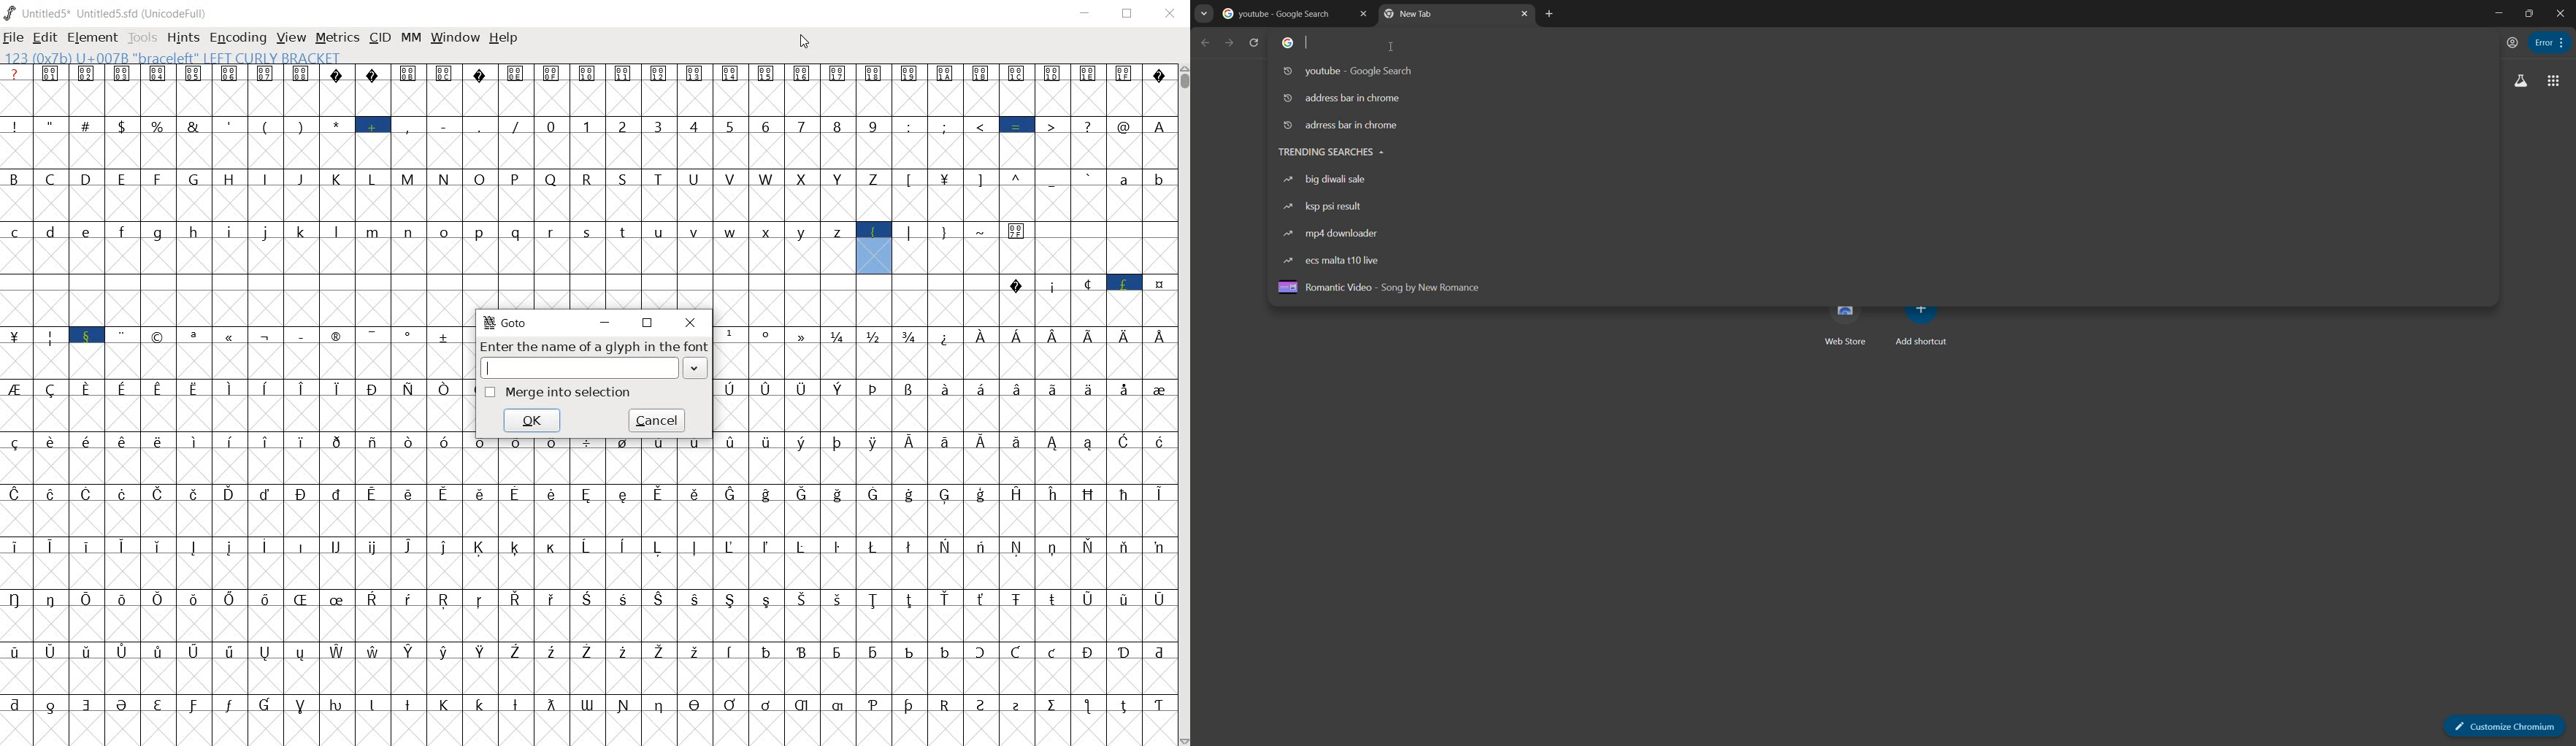 The image size is (2576, 756). What do you see at coordinates (661, 419) in the screenshot?
I see `cancel` at bounding box center [661, 419].